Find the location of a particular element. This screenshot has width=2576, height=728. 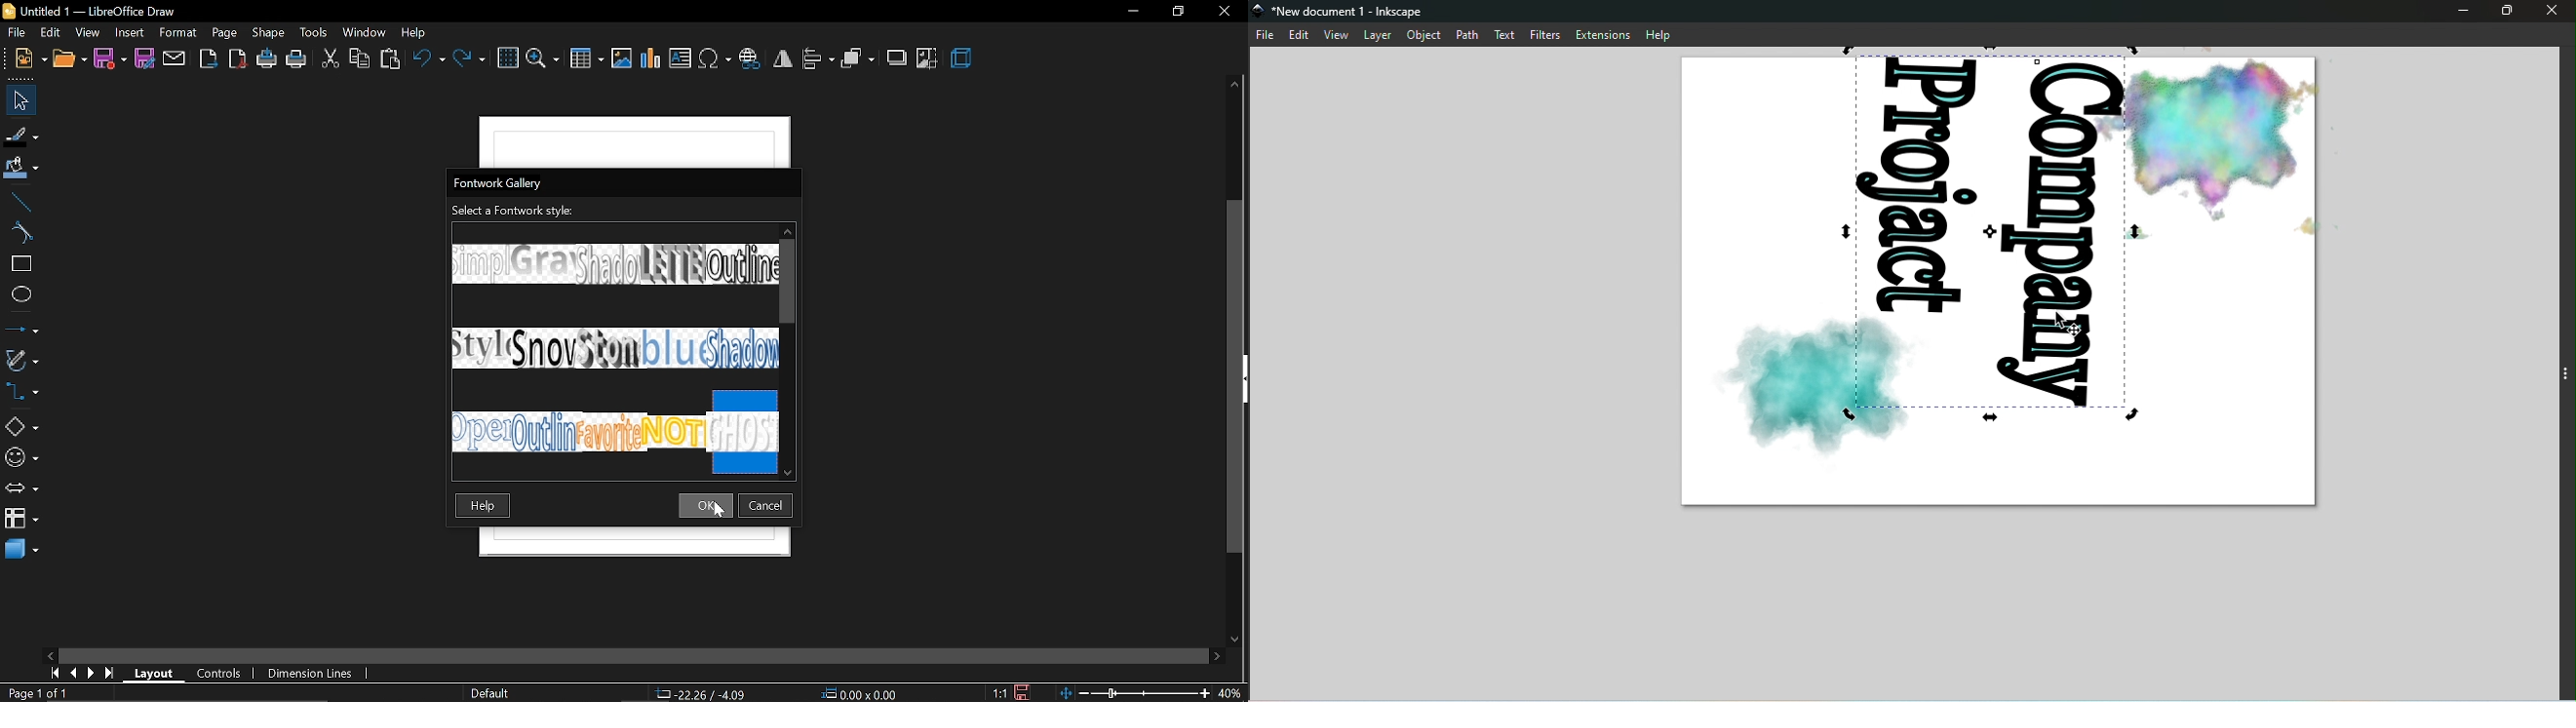

previous page is located at coordinates (69, 674).